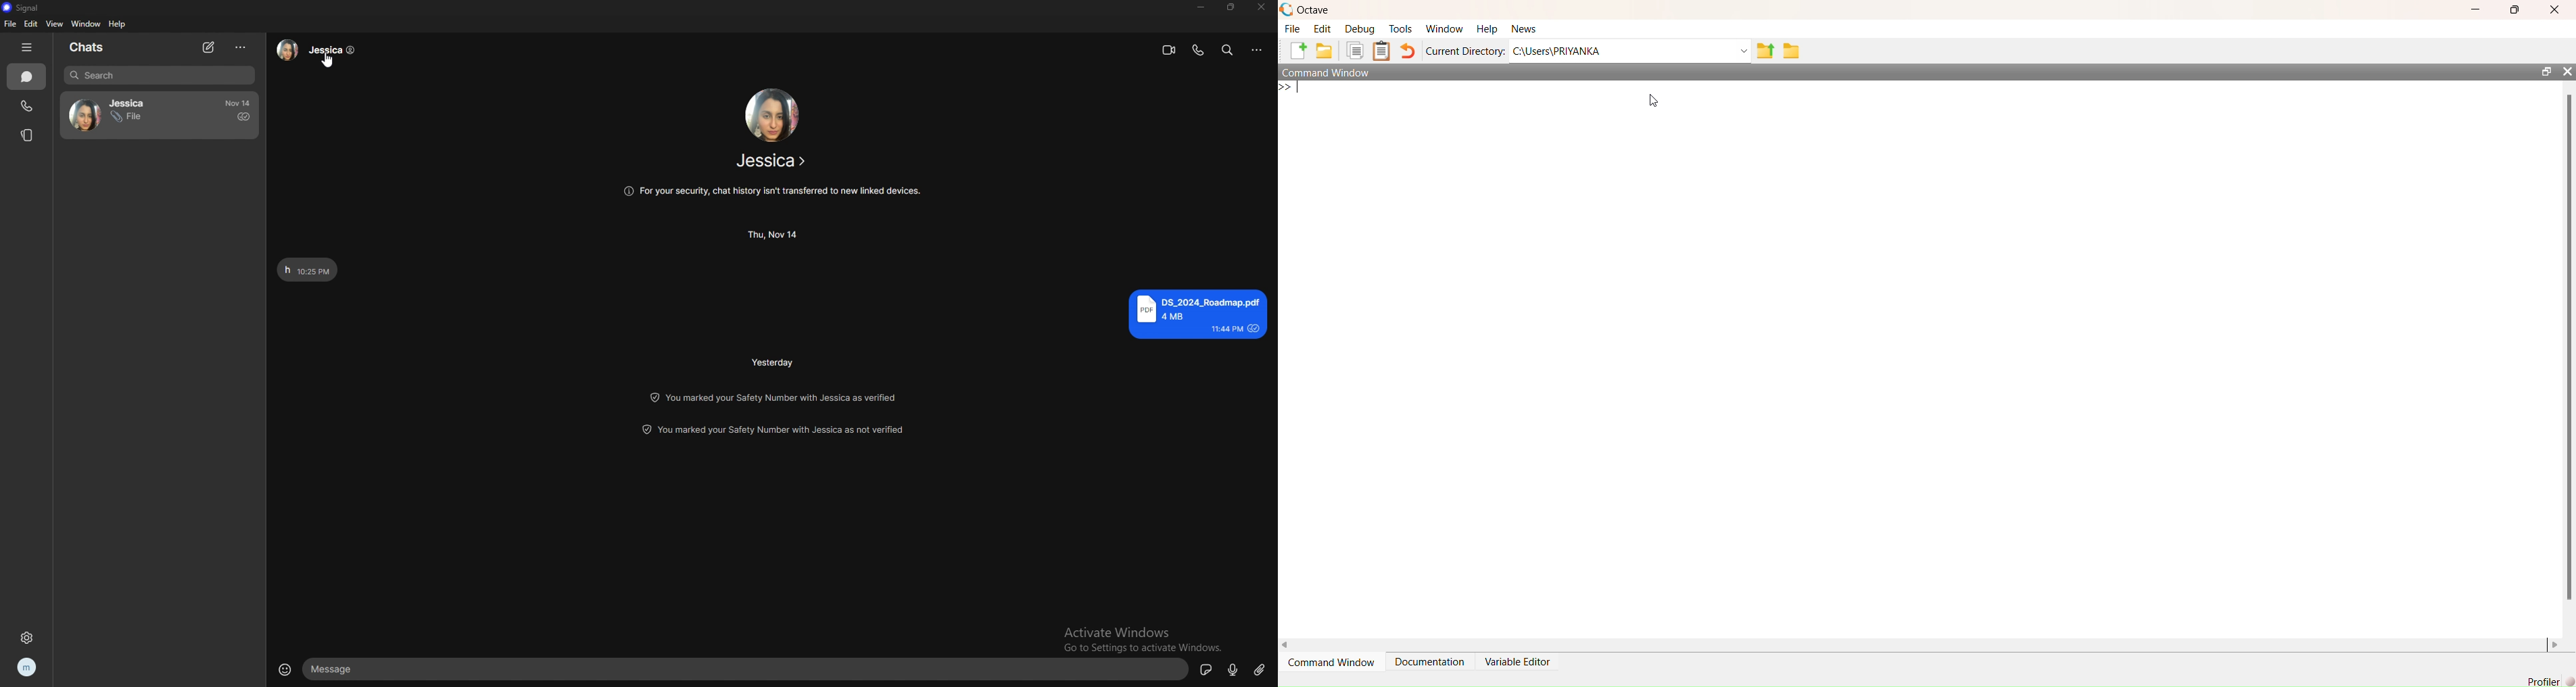 The image size is (2576, 700). I want to click on file, so click(11, 23).